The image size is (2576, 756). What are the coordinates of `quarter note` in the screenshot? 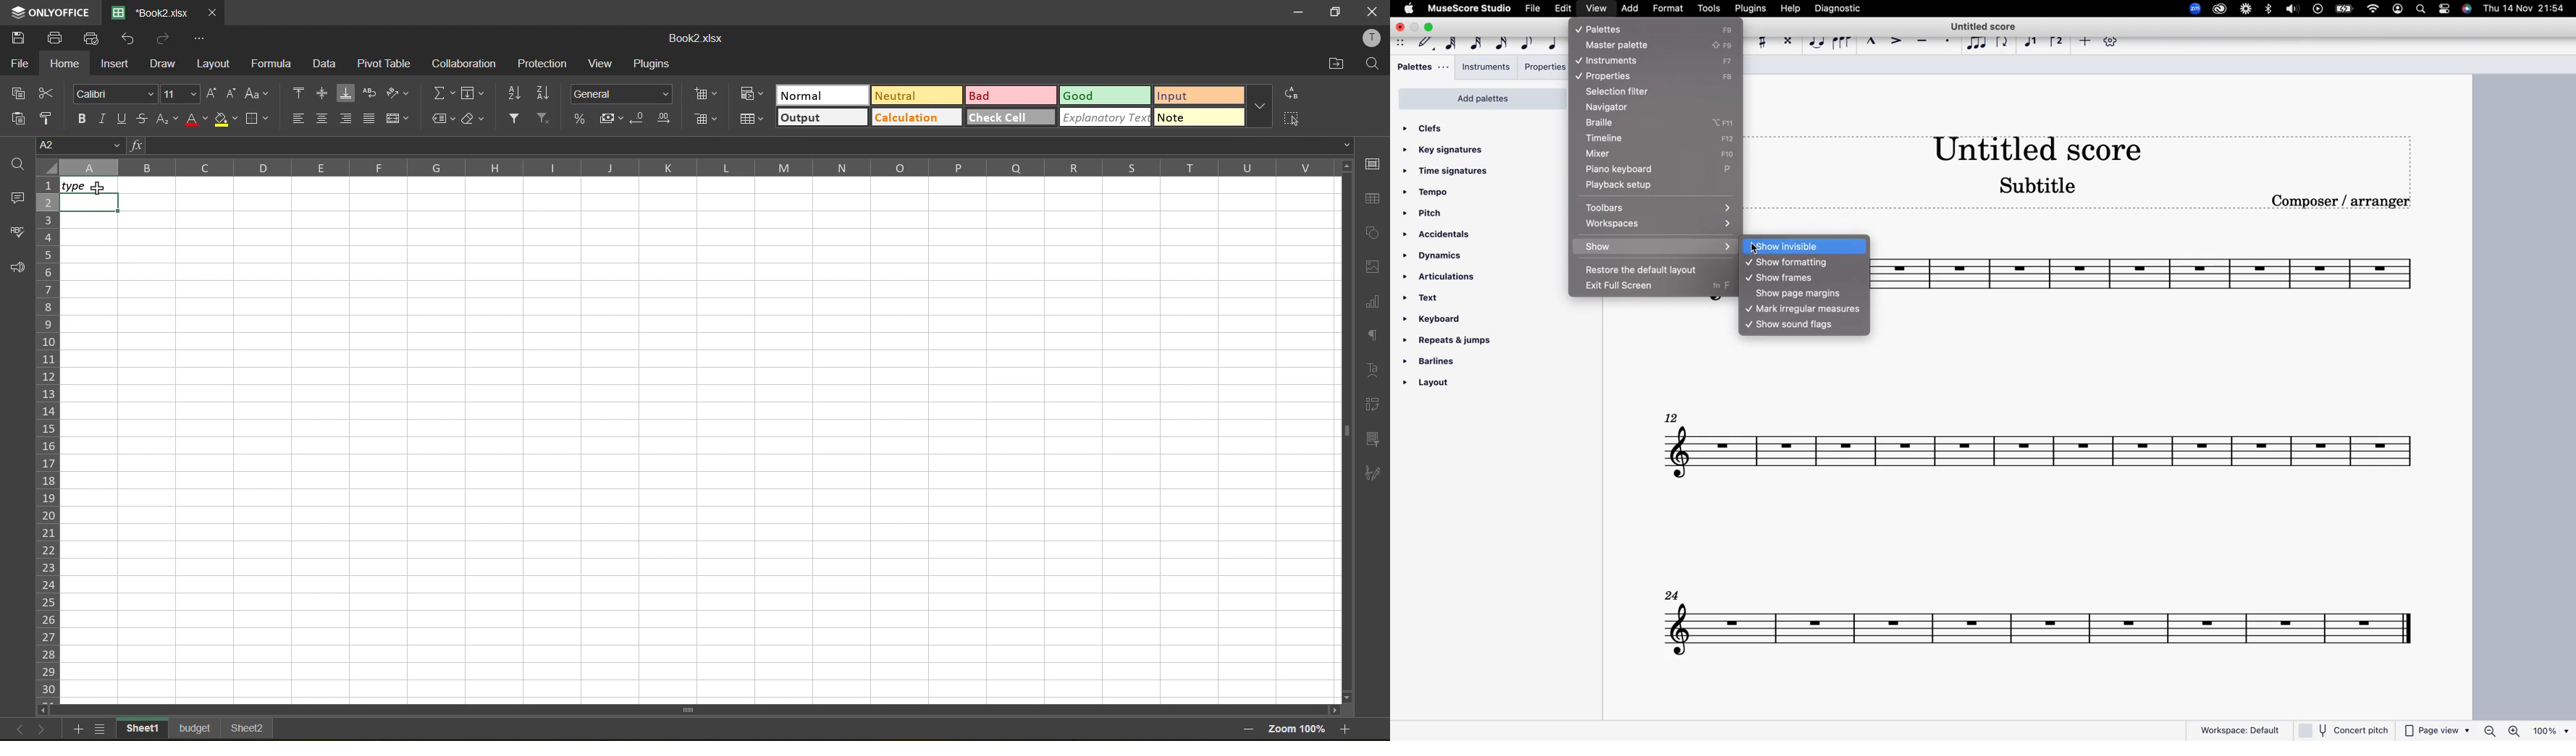 It's located at (1552, 45).